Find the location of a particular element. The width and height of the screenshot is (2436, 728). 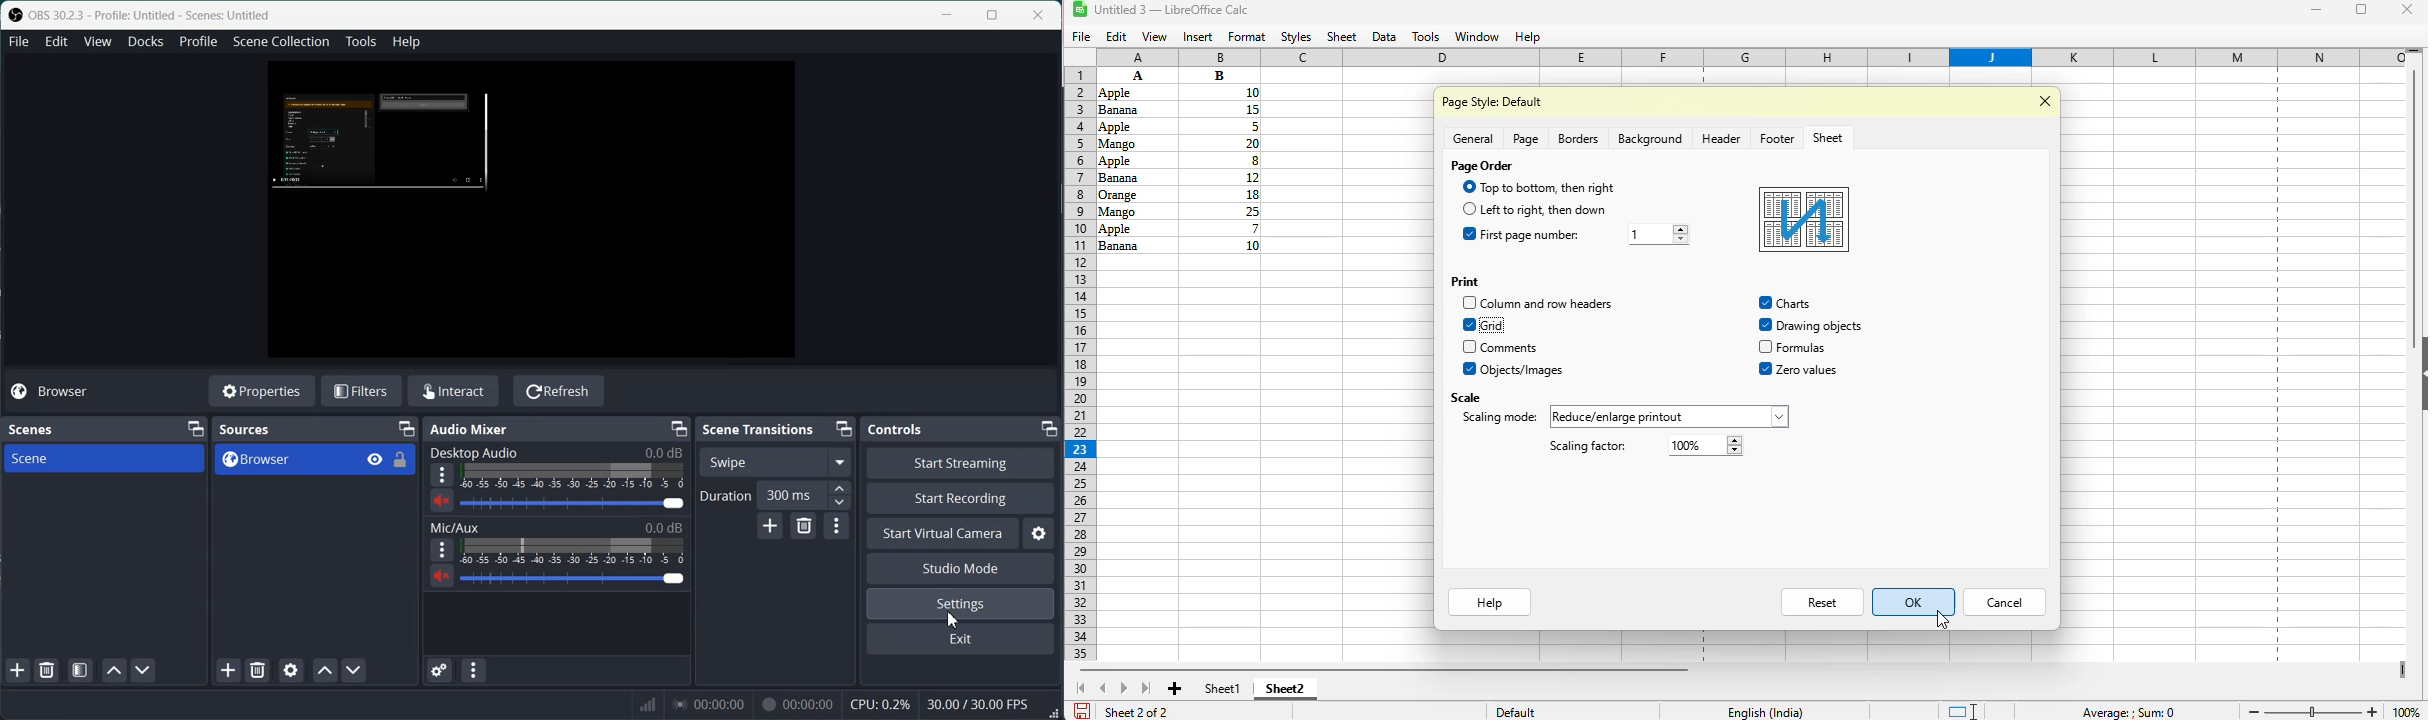

change zoom level is located at coordinates (2313, 710).